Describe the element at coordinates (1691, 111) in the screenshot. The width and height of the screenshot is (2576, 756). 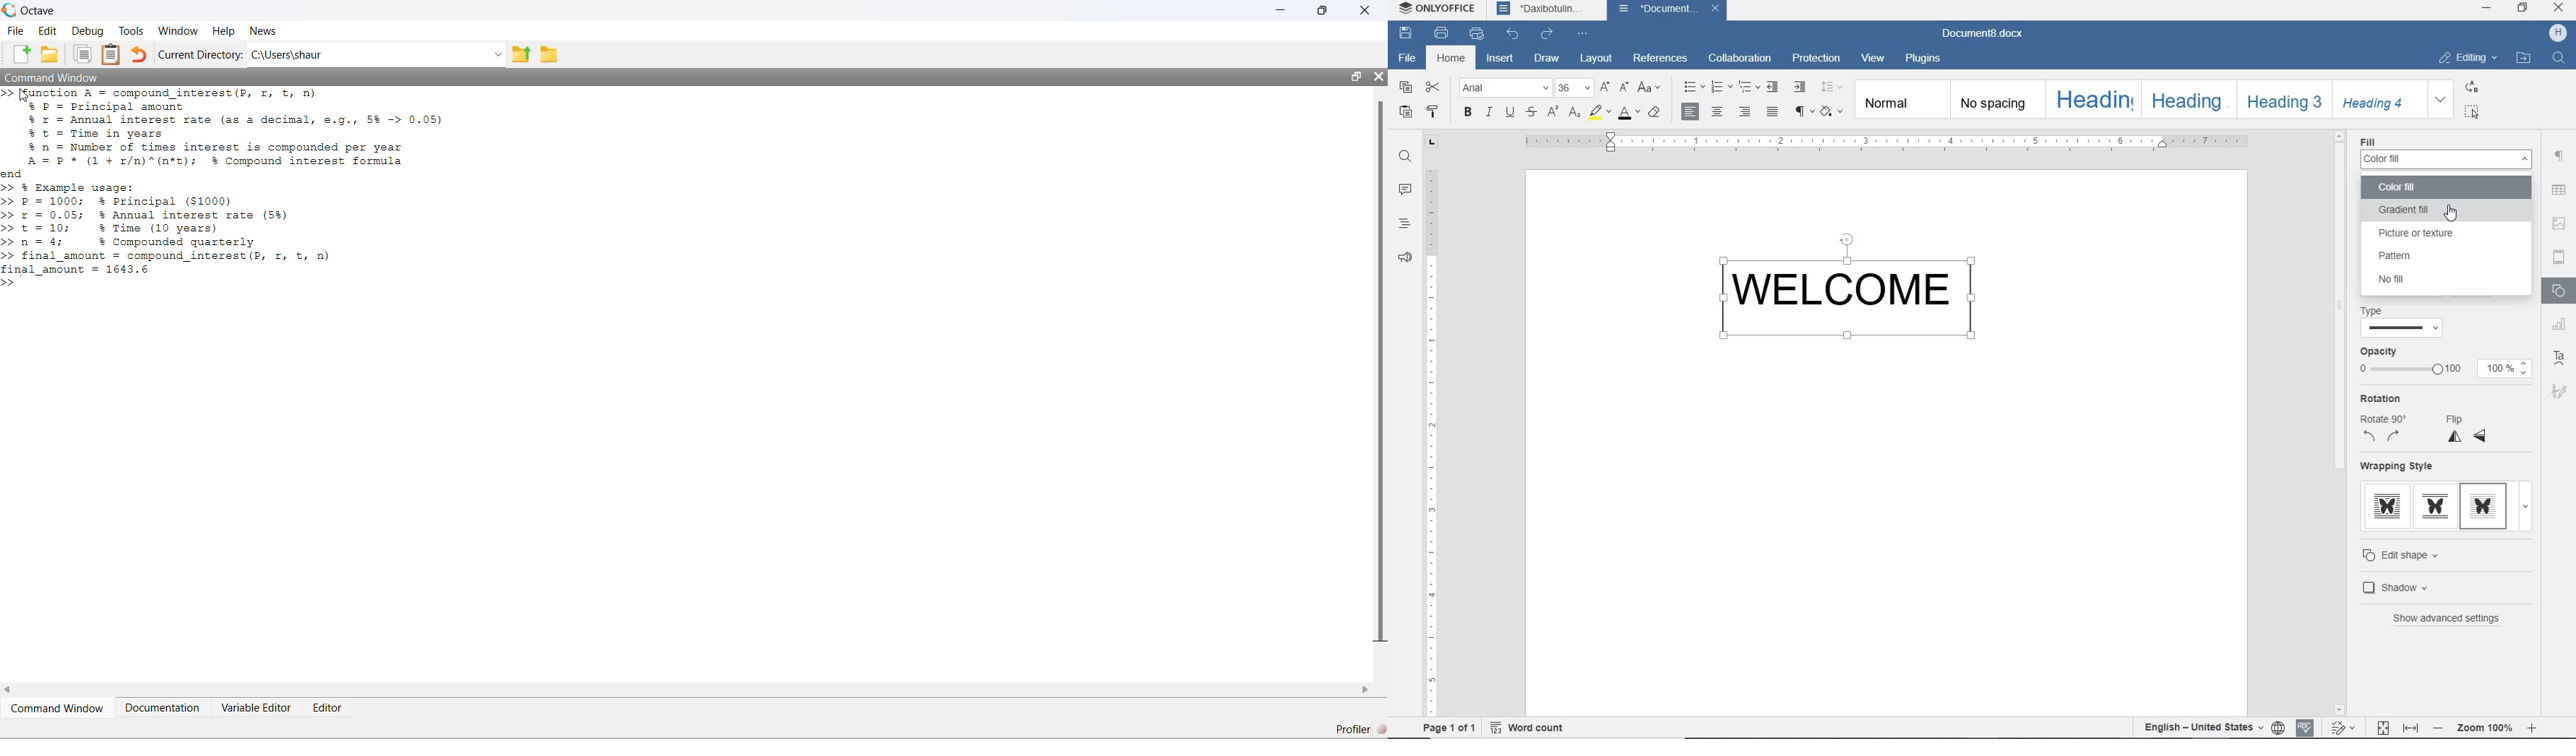
I see `ALIGN LEFT` at that location.